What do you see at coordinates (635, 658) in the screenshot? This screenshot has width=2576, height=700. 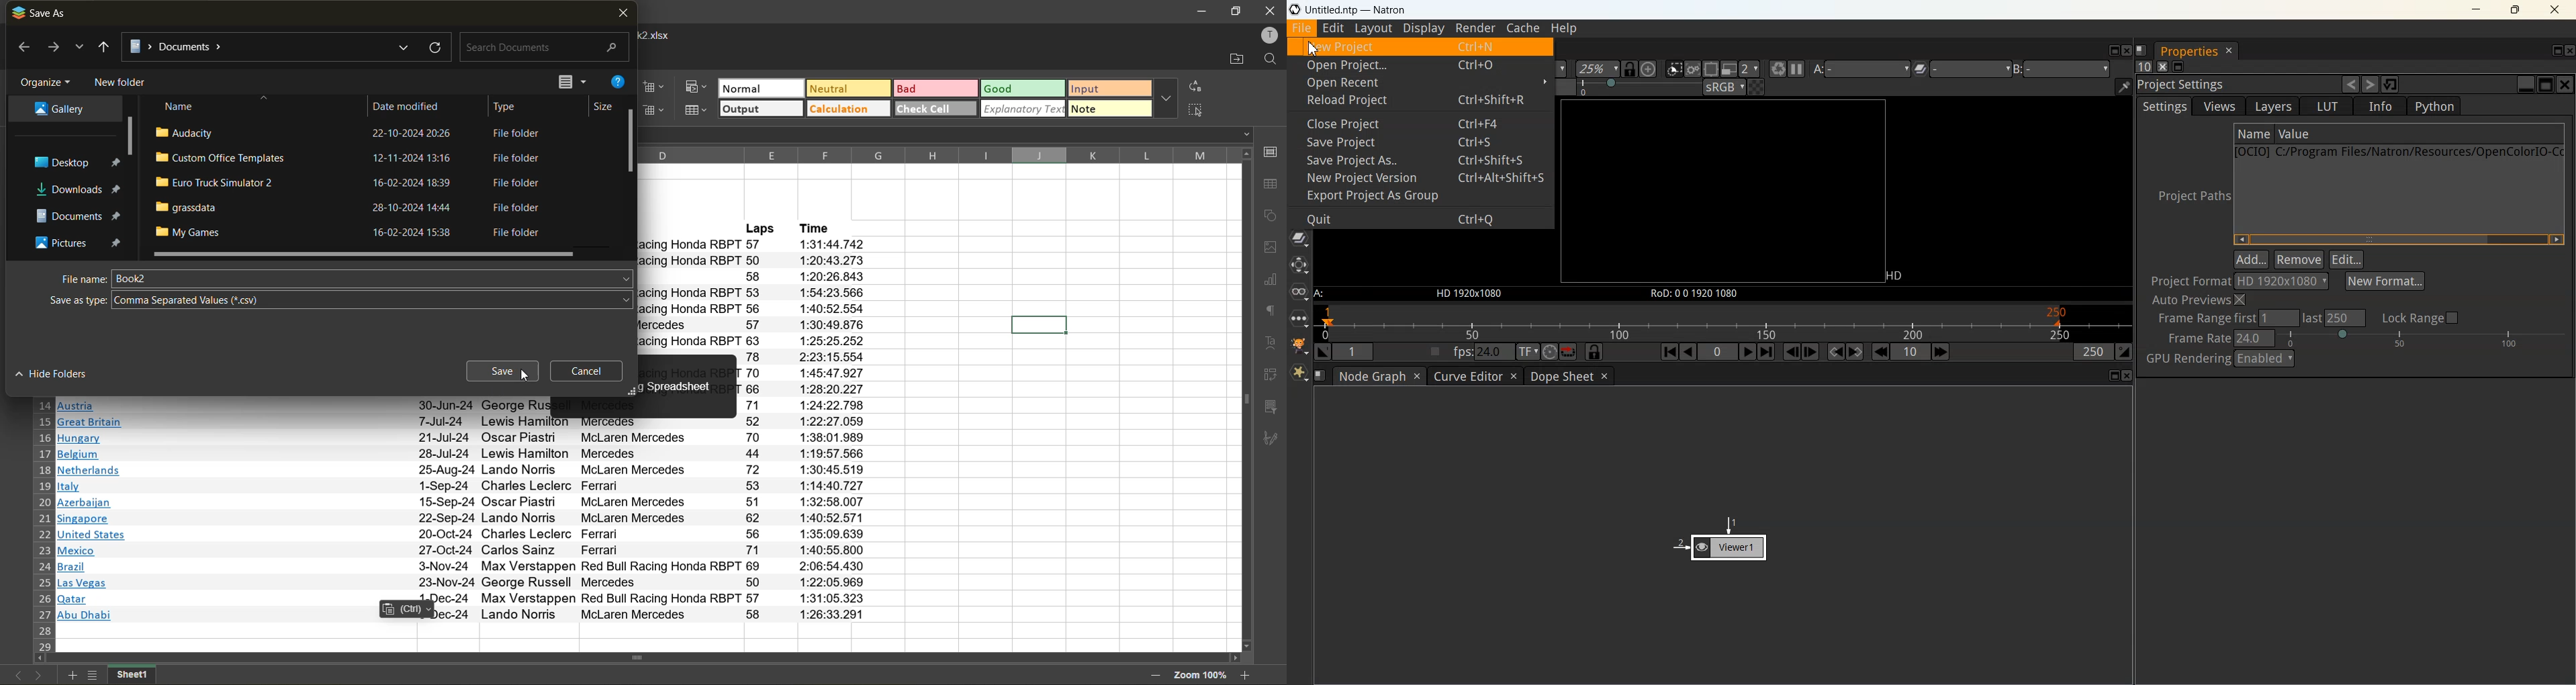 I see `horizontal scrollbar` at bounding box center [635, 658].